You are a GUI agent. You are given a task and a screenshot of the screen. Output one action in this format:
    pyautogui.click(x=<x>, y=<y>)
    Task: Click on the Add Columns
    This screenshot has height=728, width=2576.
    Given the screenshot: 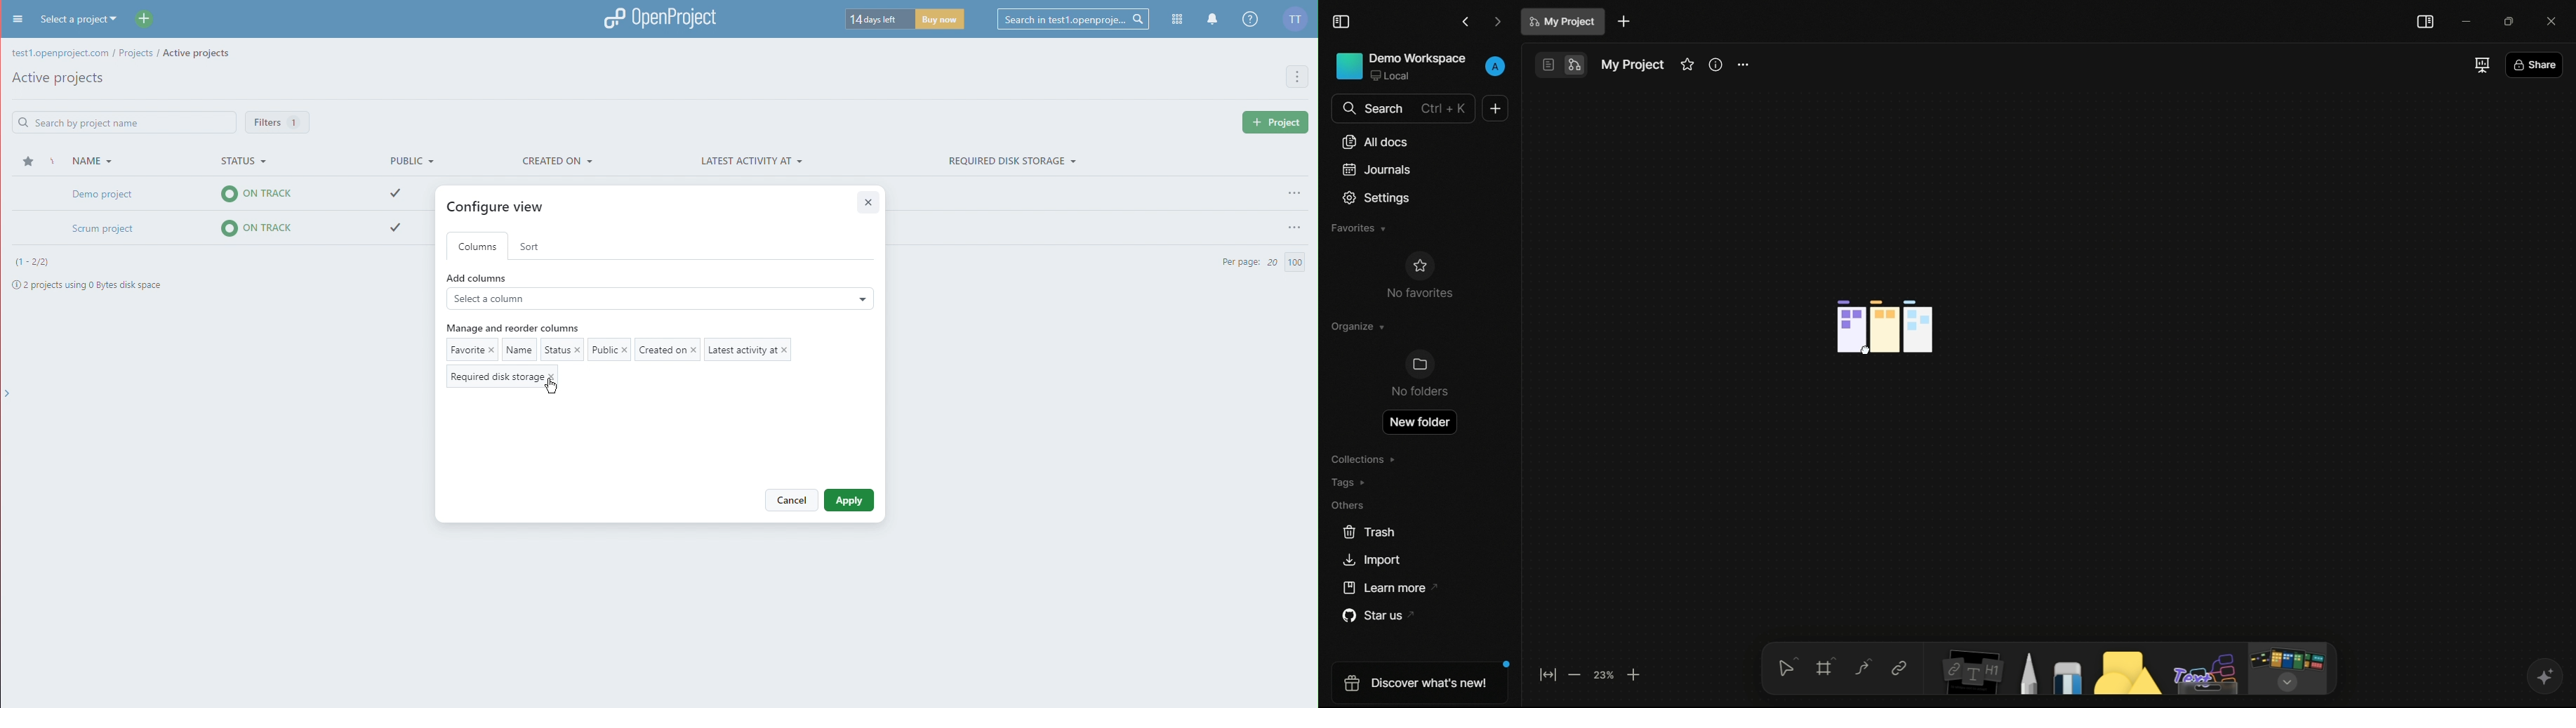 What is the action you would take?
    pyautogui.click(x=658, y=294)
    